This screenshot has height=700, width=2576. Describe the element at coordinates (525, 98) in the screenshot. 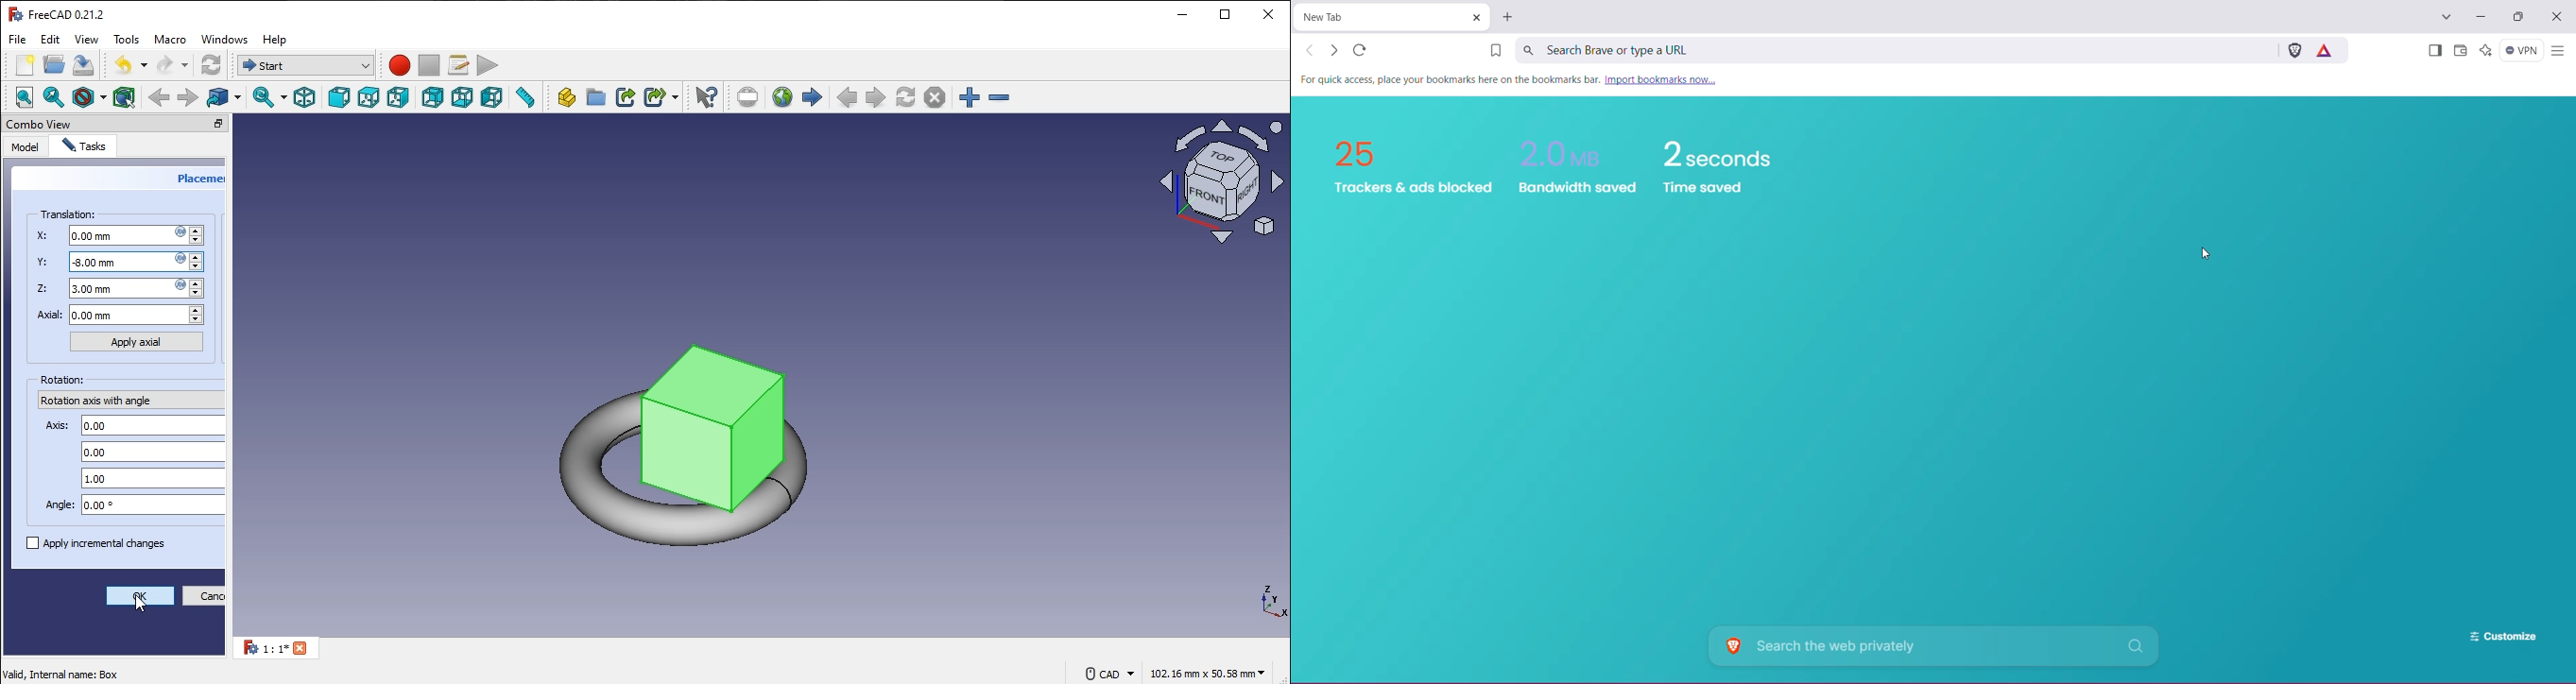

I see `measure distance` at that location.